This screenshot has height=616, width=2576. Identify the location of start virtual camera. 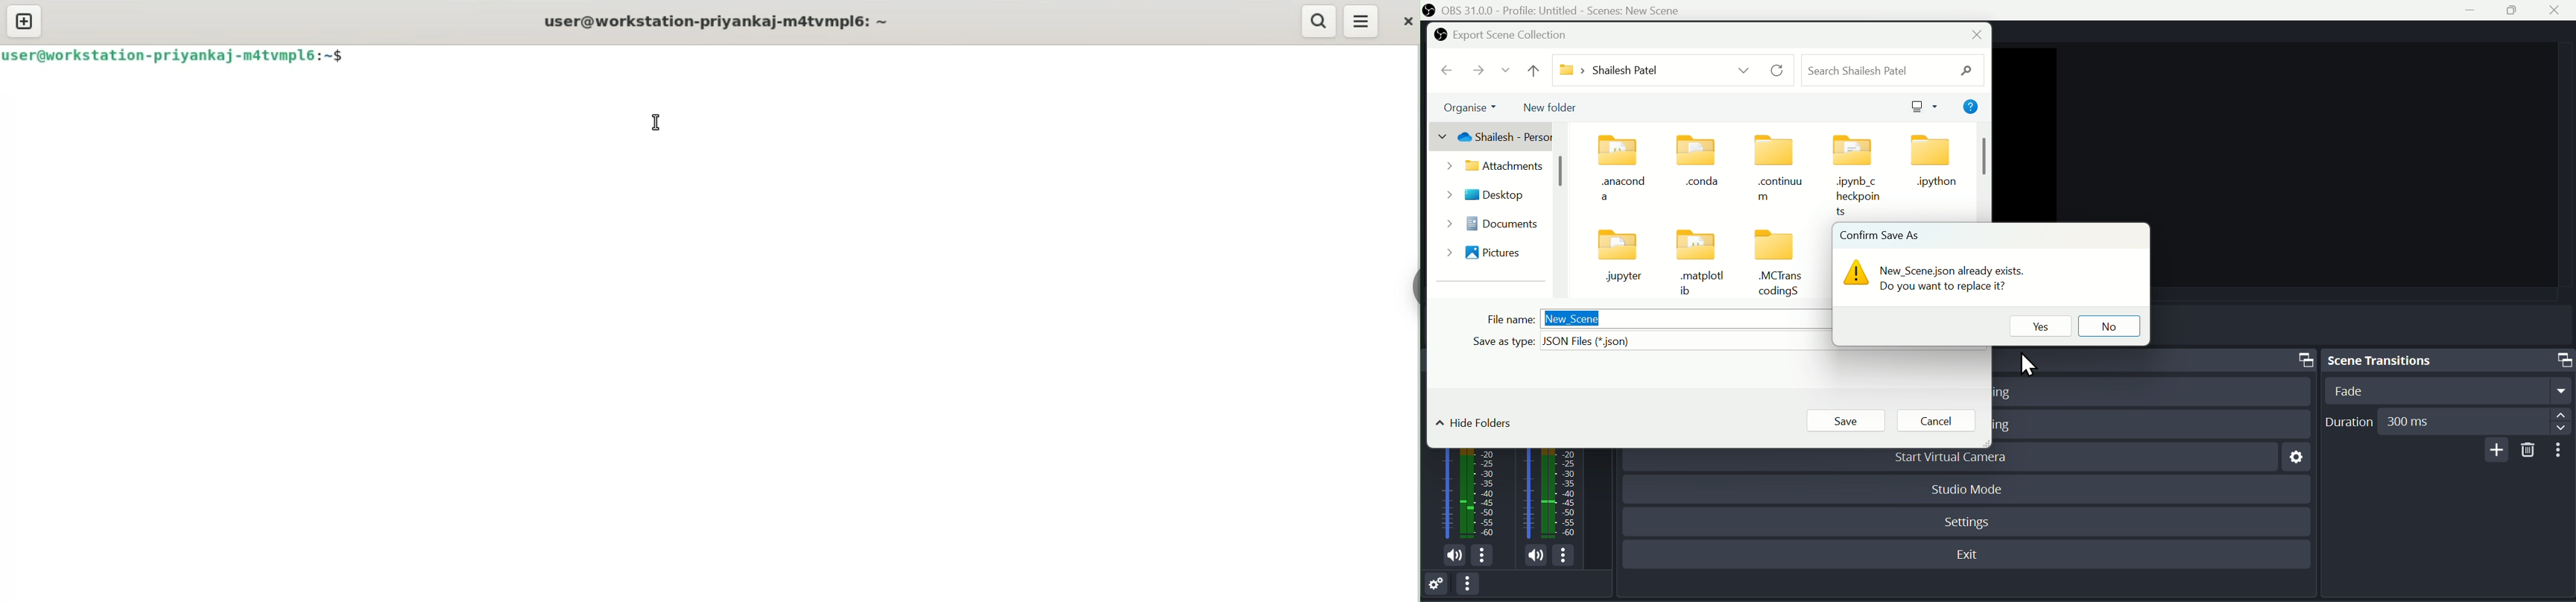
(1961, 461).